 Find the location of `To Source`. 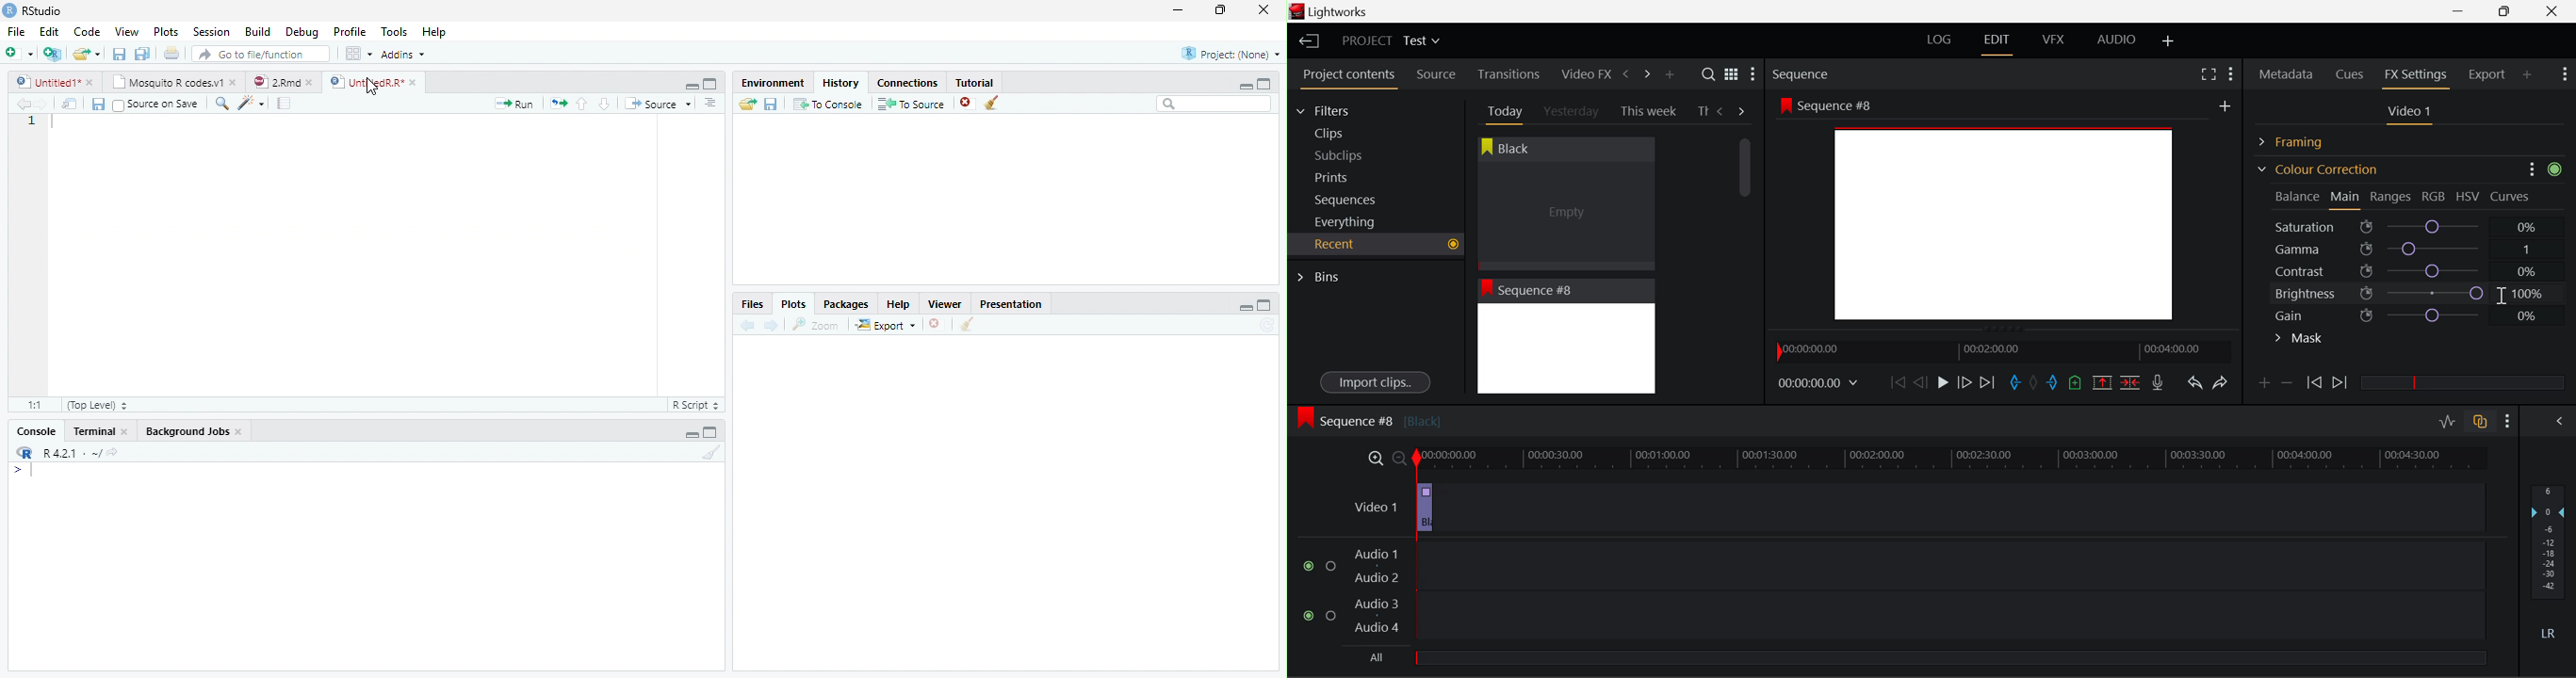

To Source is located at coordinates (910, 104).